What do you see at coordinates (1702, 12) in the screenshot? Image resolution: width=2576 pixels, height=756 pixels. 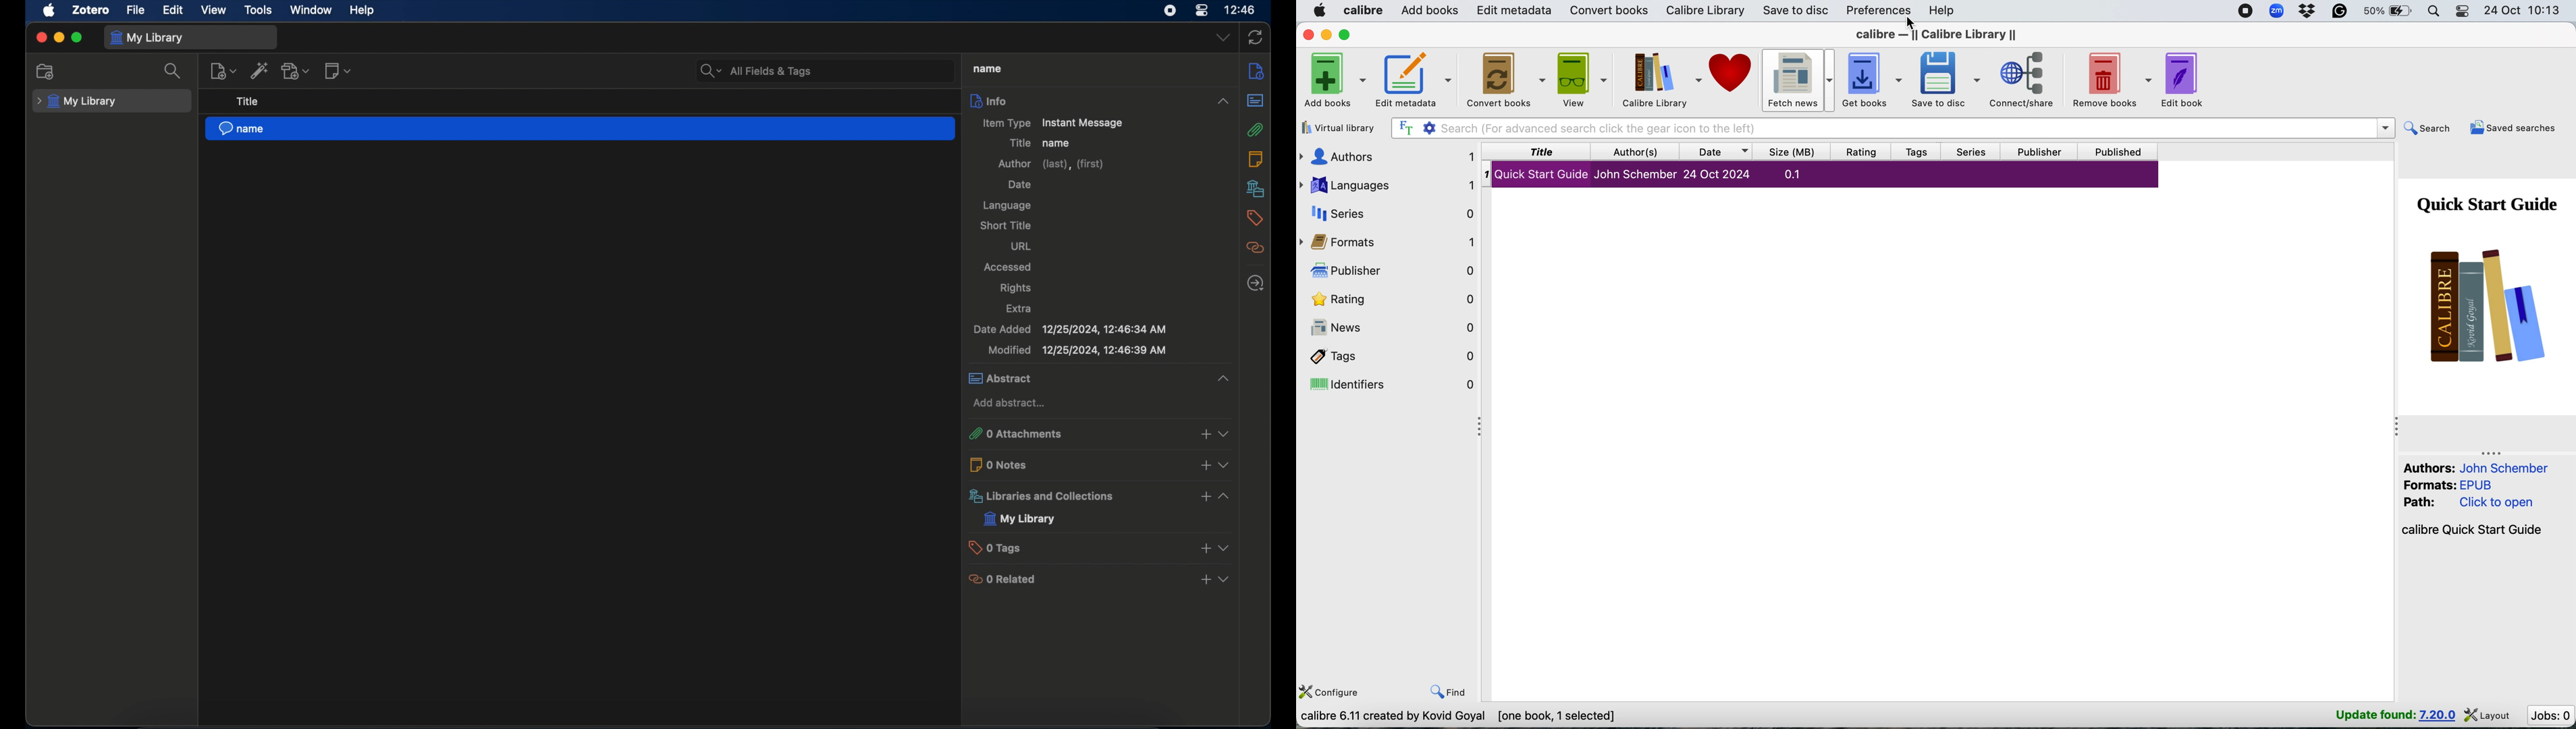 I see `calibre library` at bounding box center [1702, 12].